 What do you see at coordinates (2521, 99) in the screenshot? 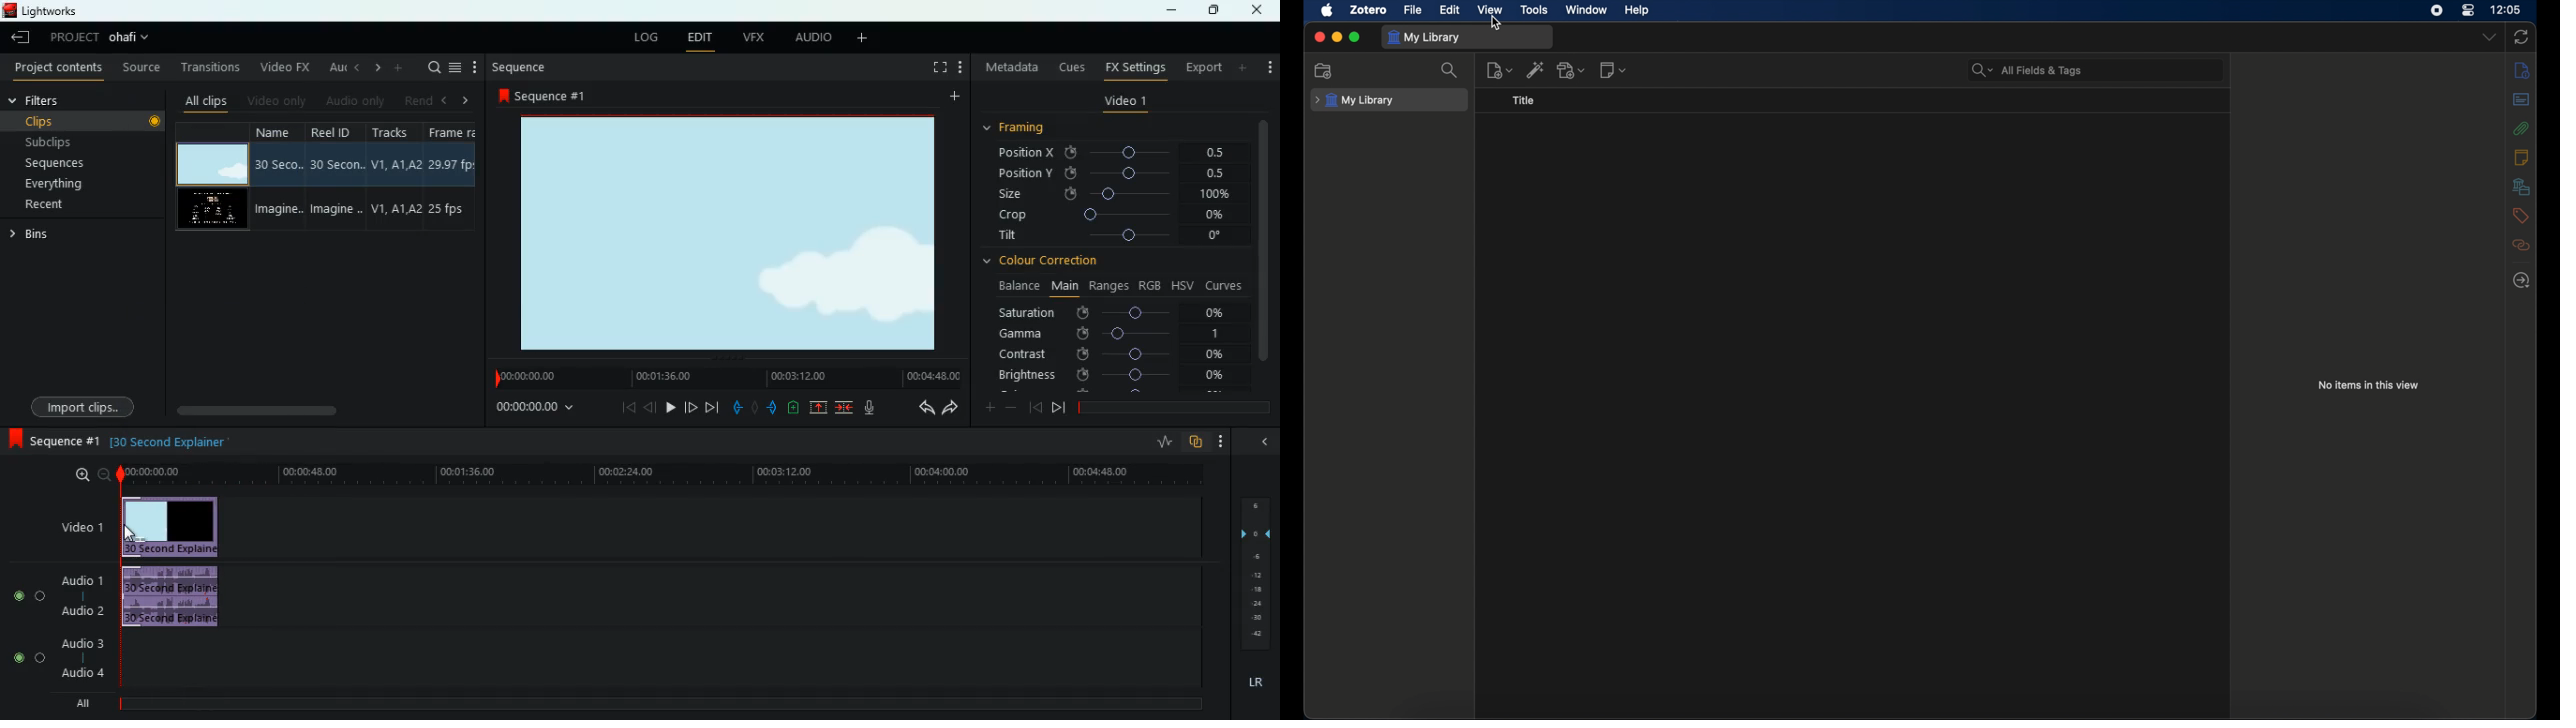
I see `abstract` at bounding box center [2521, 99].